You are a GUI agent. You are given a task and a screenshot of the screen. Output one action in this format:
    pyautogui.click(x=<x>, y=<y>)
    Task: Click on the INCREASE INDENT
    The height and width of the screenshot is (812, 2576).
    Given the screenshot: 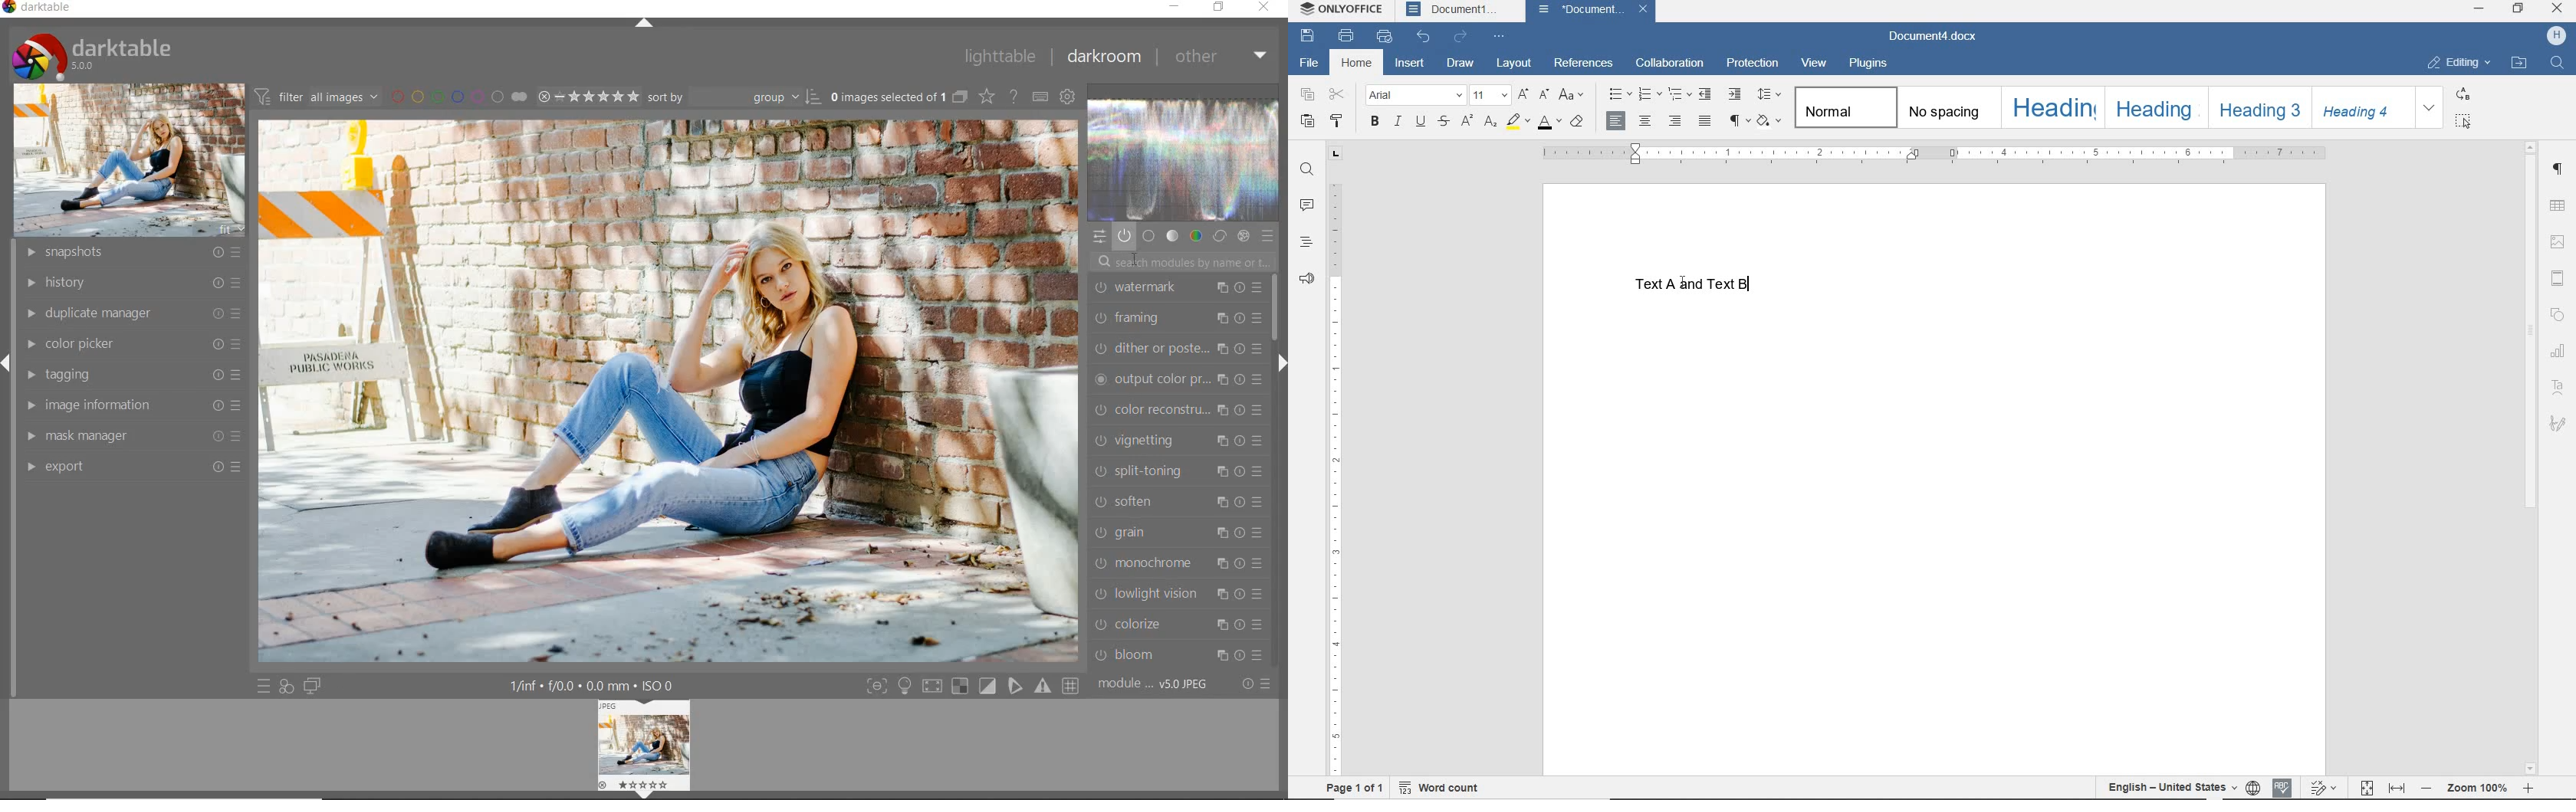 What is the action you would take?
    pyautogui.click(x=1735, y=94)
    